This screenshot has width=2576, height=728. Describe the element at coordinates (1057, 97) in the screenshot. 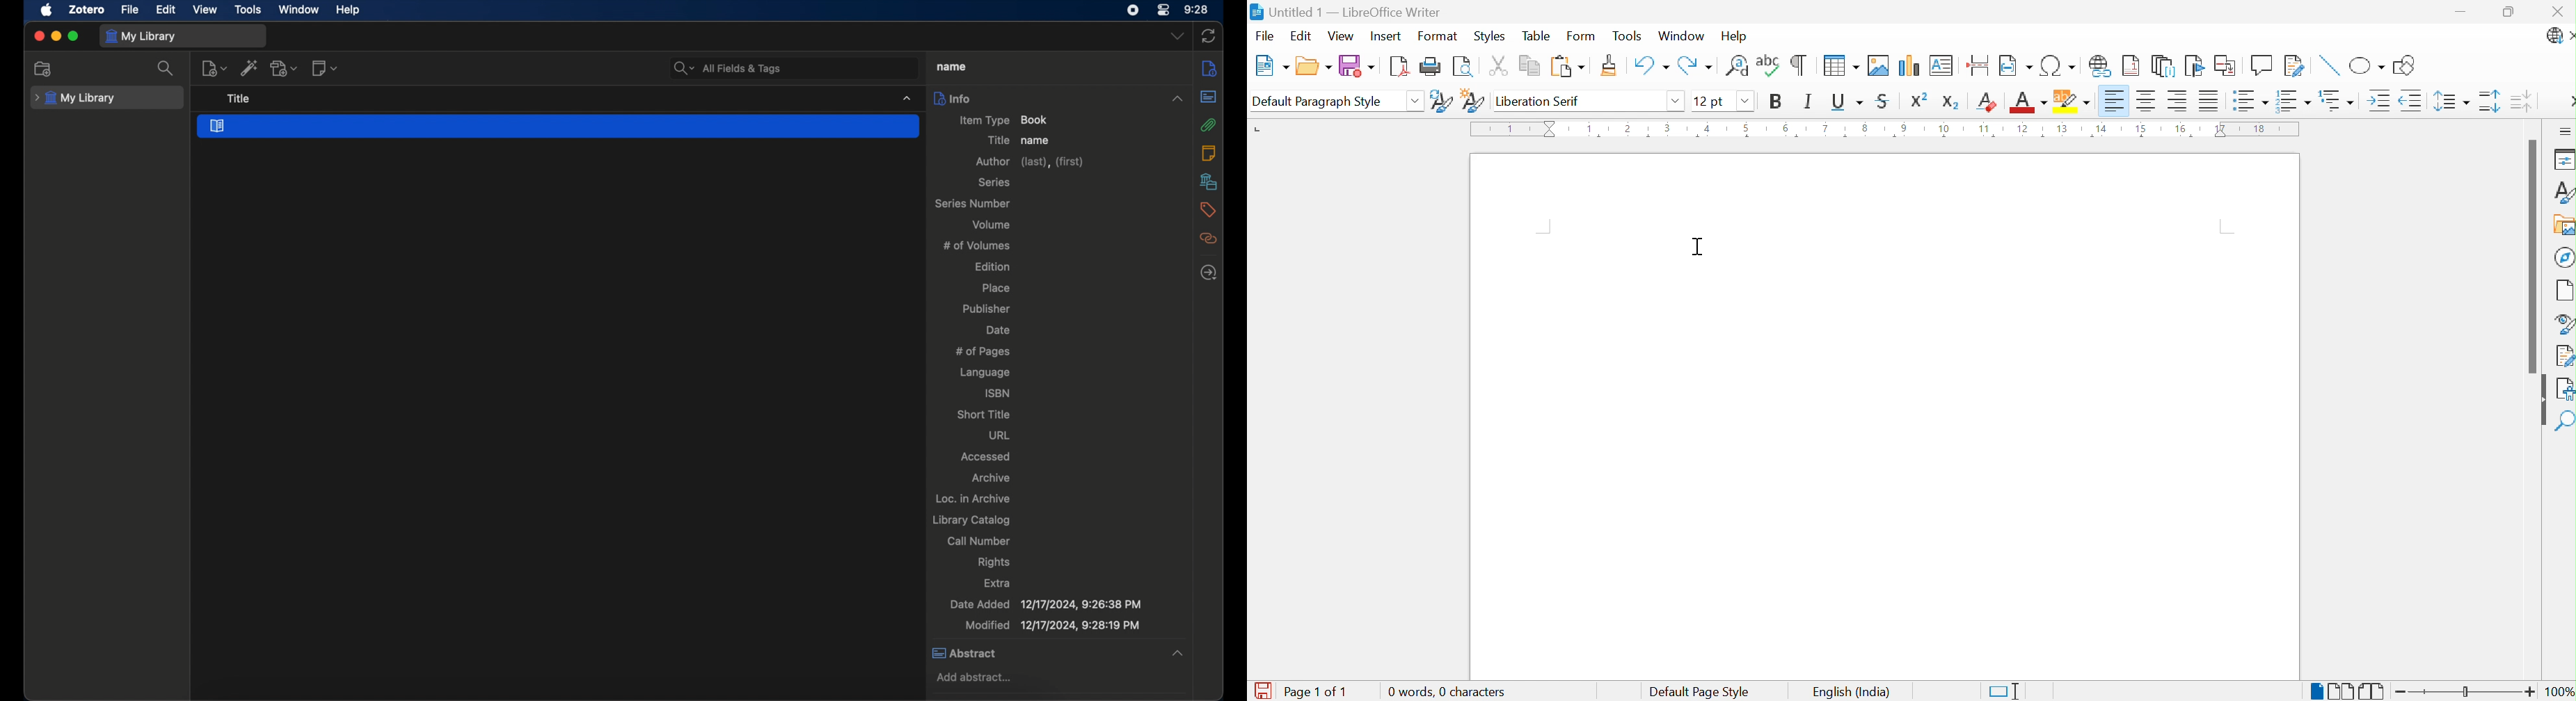

I see `info` at that location.